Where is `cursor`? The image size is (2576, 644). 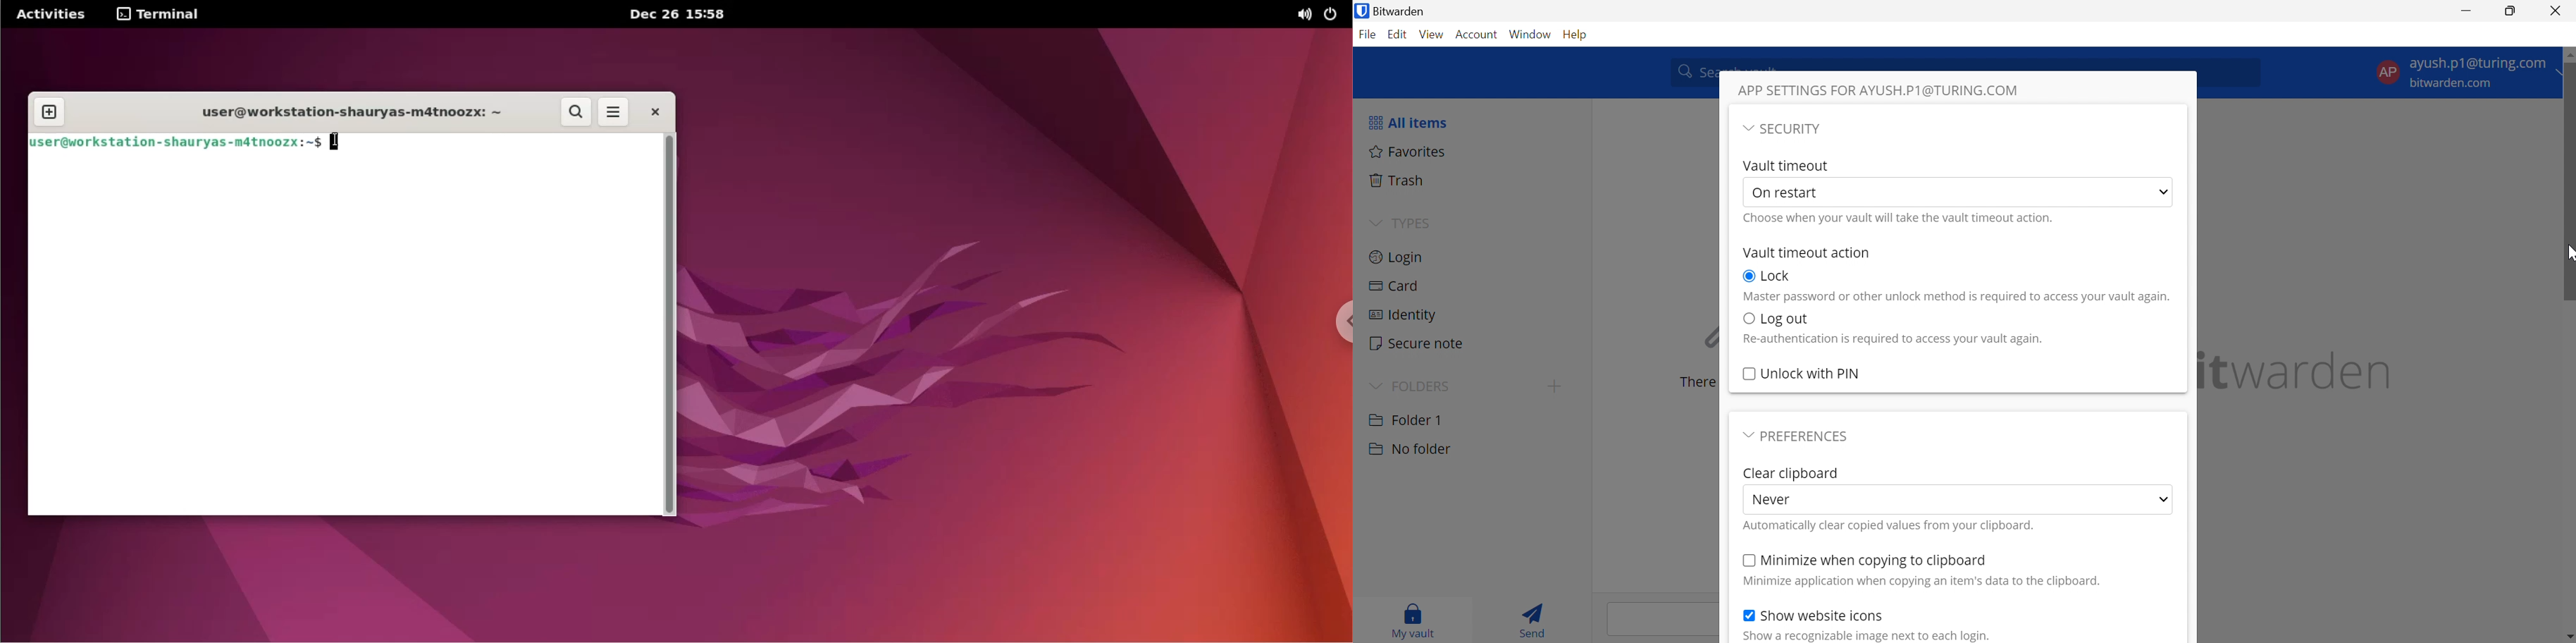 cursor is located at coordinates (342, 145).